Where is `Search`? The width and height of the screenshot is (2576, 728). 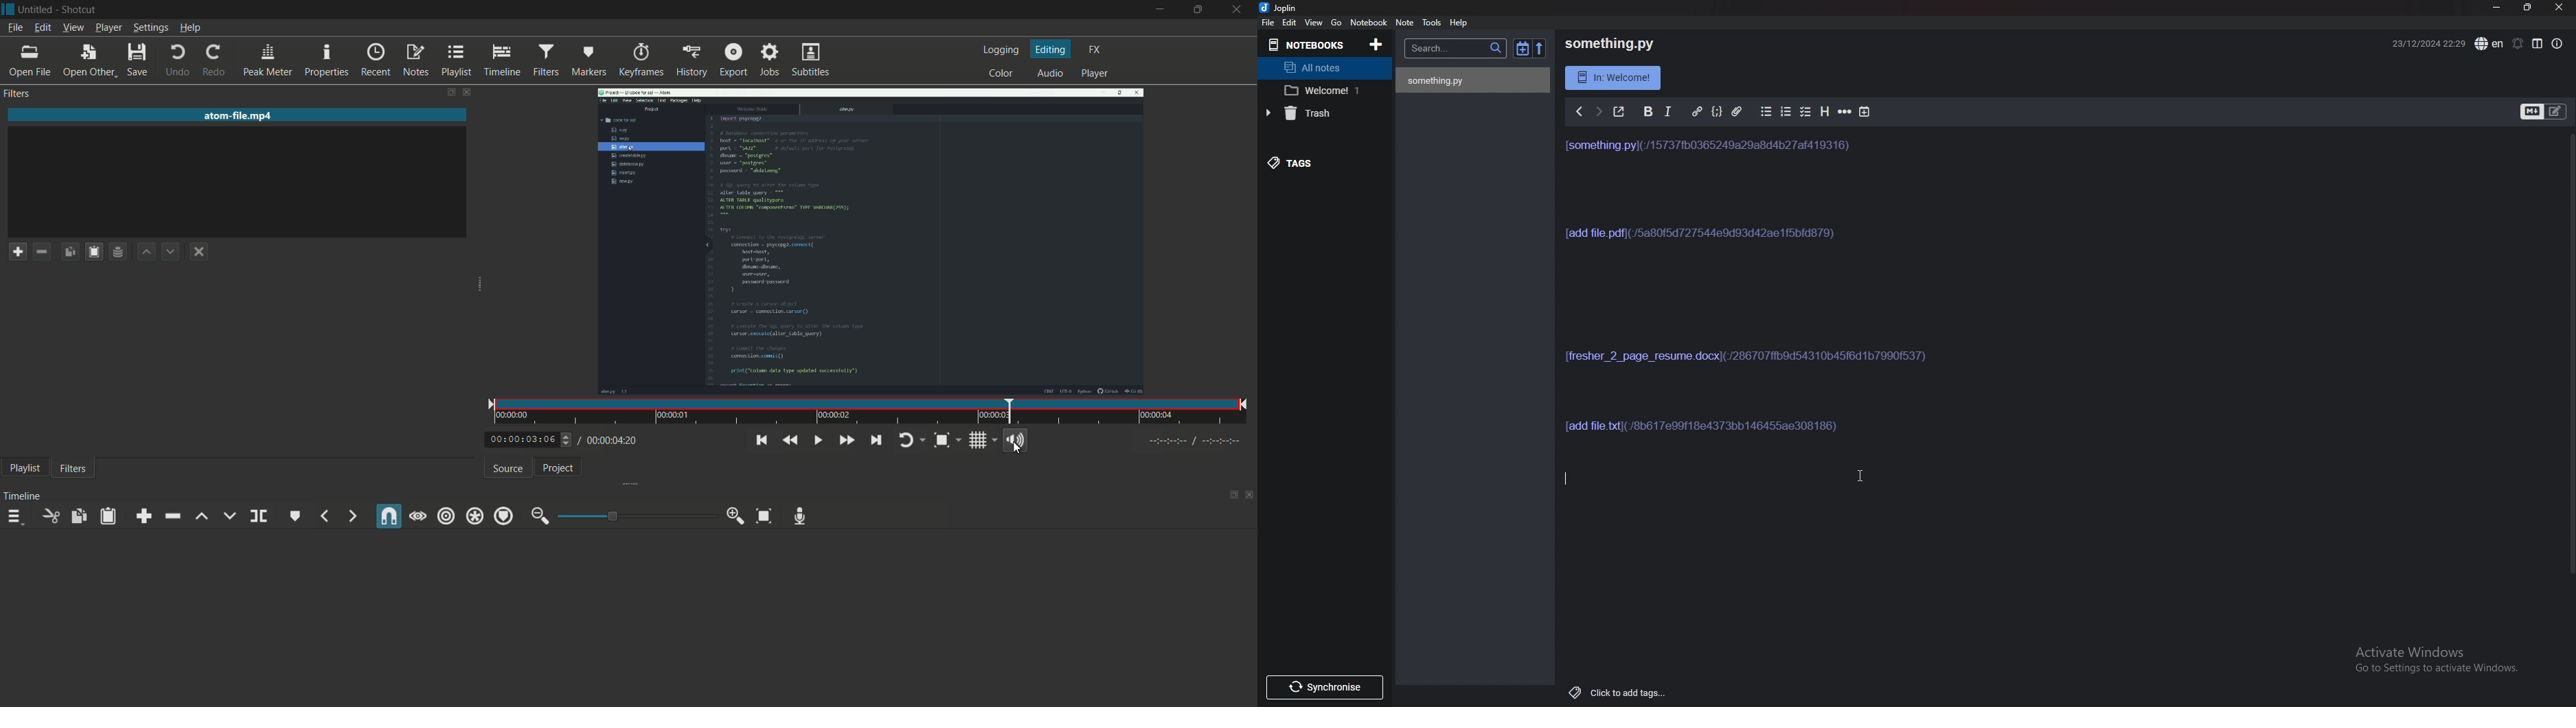
Search is located at coordinates (1455, 49).